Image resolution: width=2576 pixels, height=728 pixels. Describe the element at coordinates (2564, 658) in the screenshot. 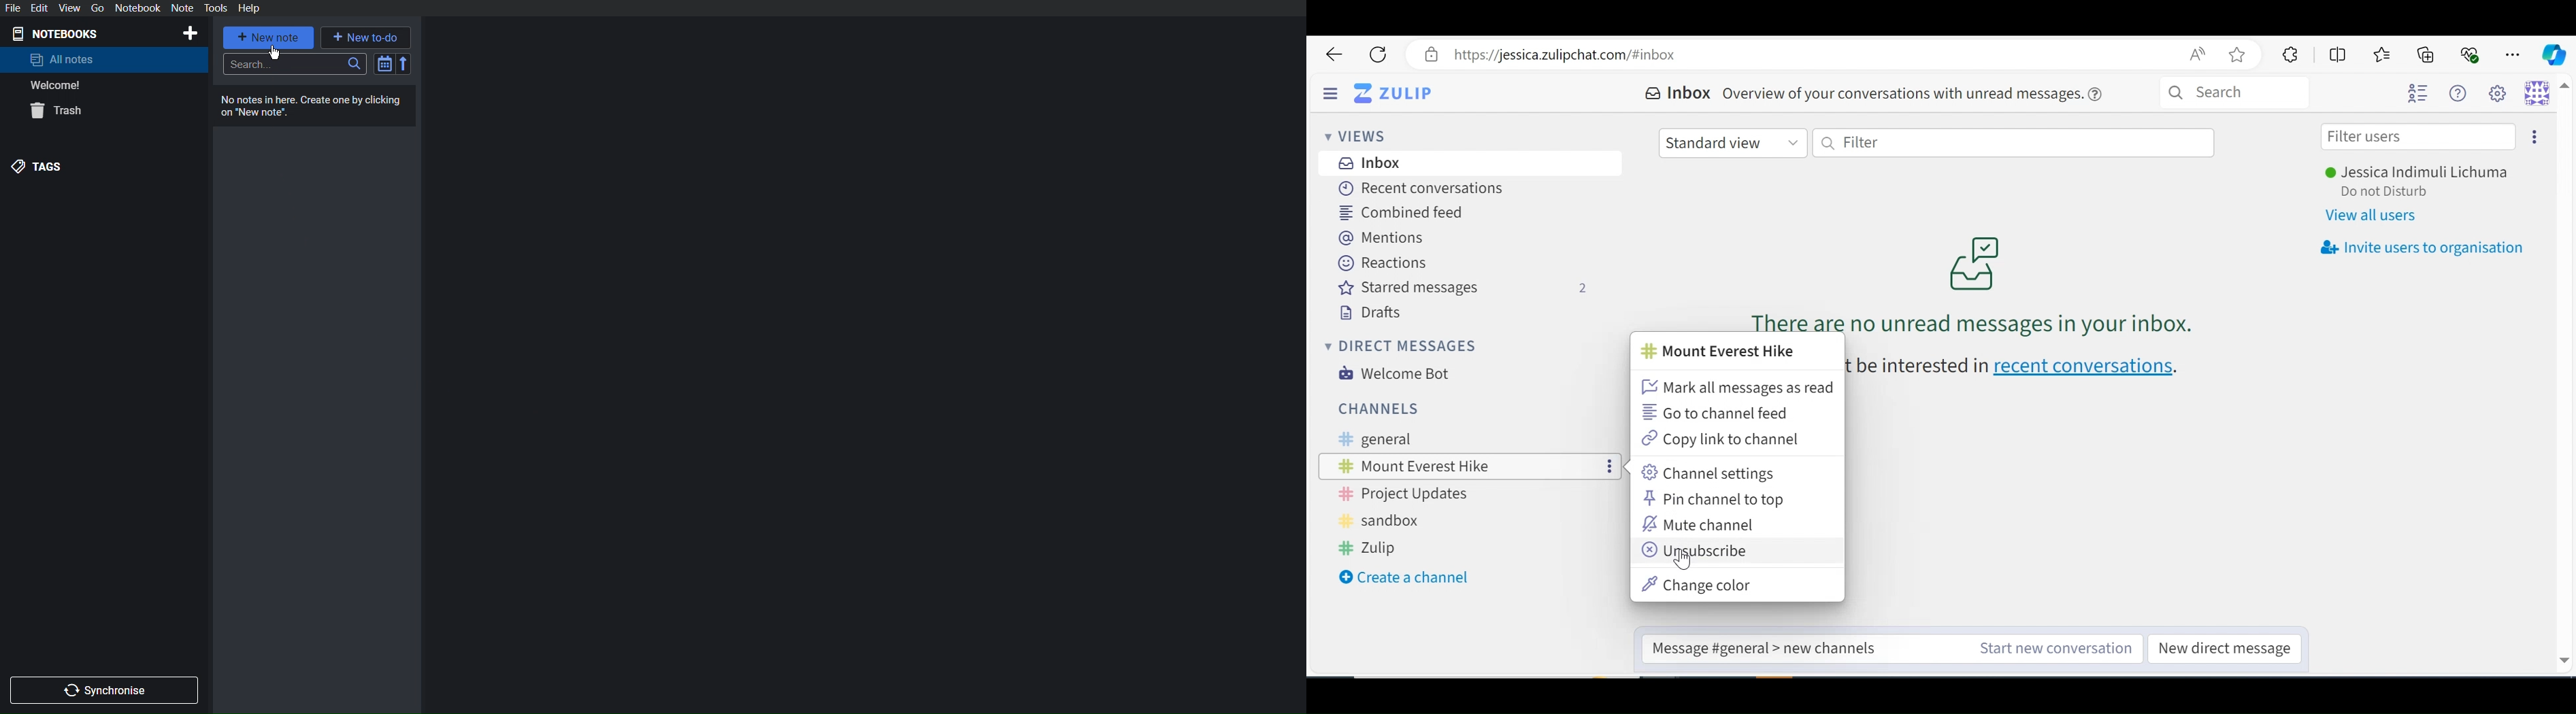

I see `Down` at that location.